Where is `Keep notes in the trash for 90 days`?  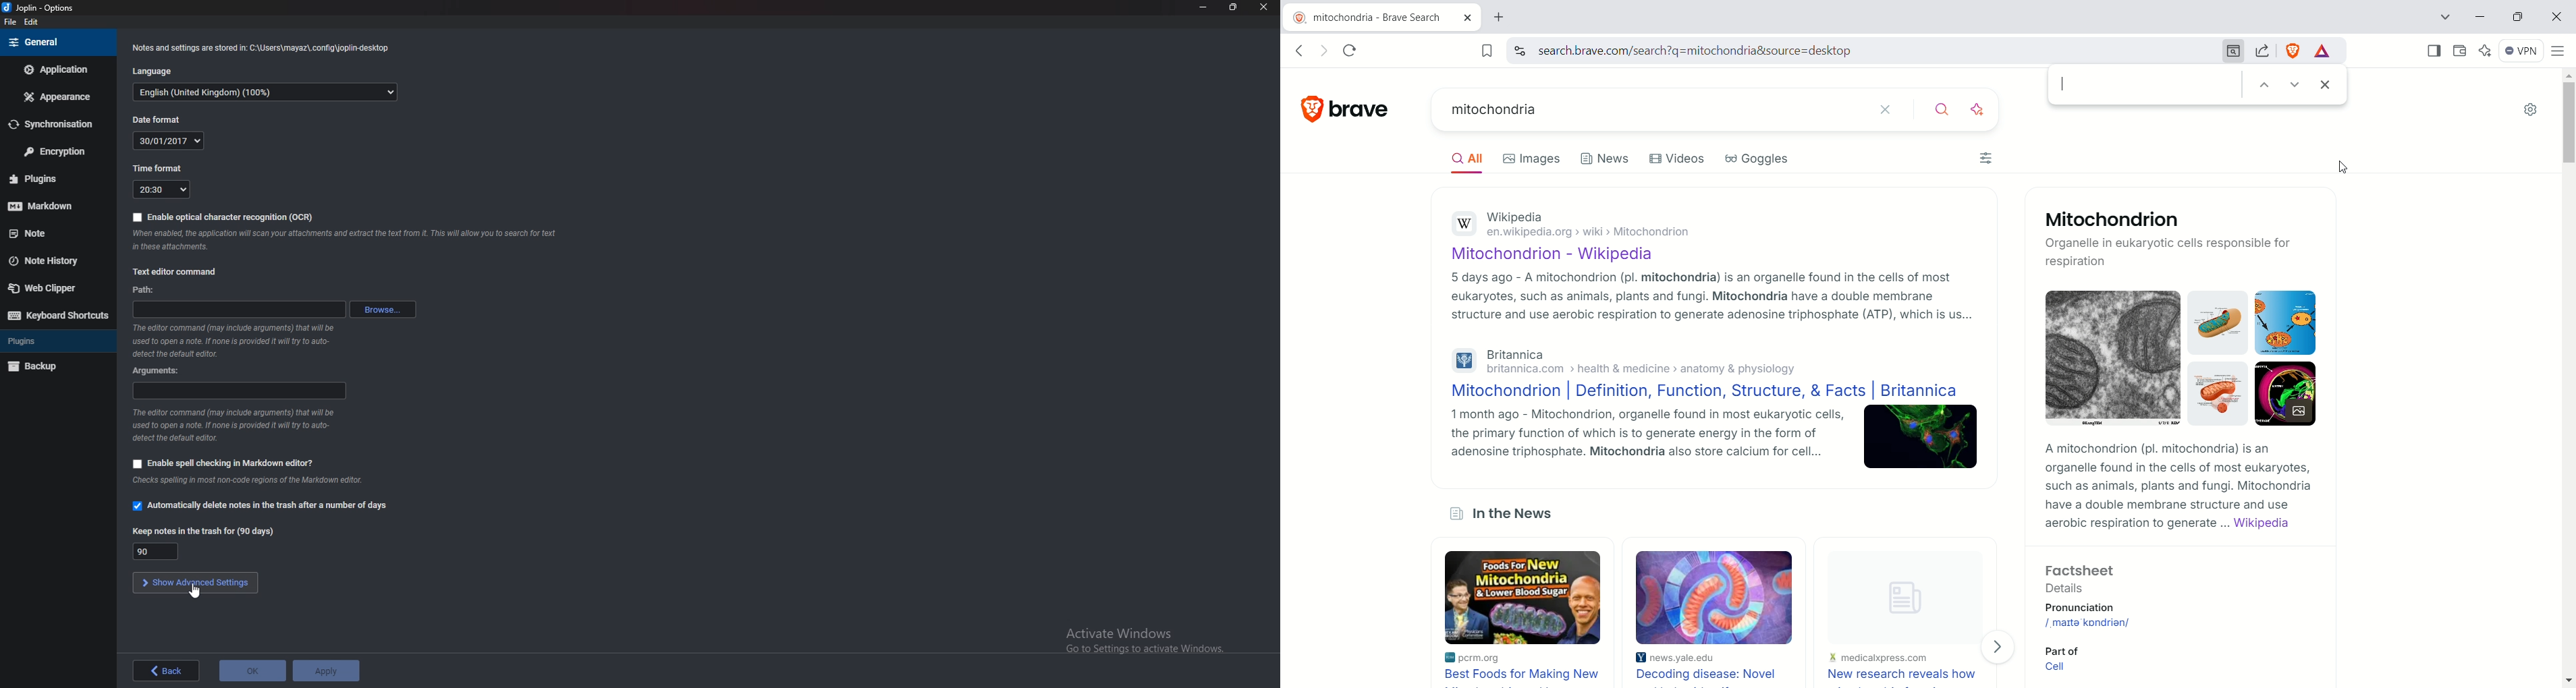 Keep notes in the trash for 90 days is located at coordinates (205, 531).